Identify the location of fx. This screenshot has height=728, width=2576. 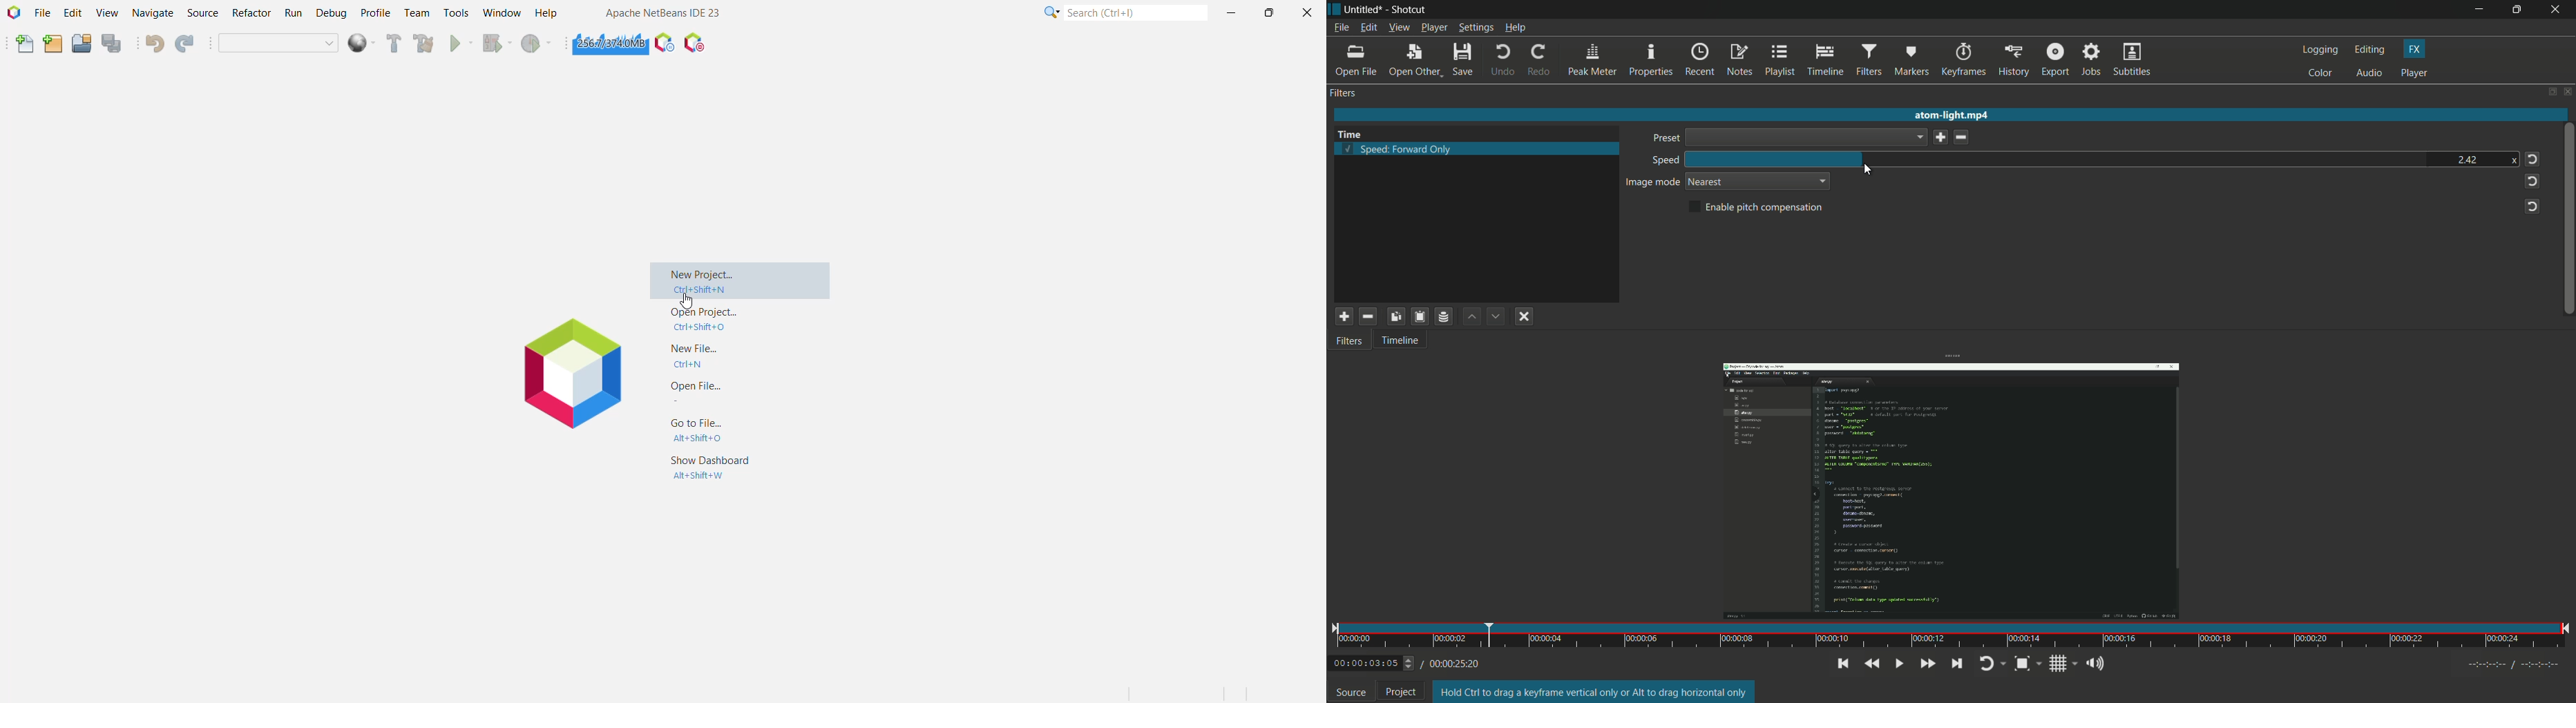
(2417, 49).